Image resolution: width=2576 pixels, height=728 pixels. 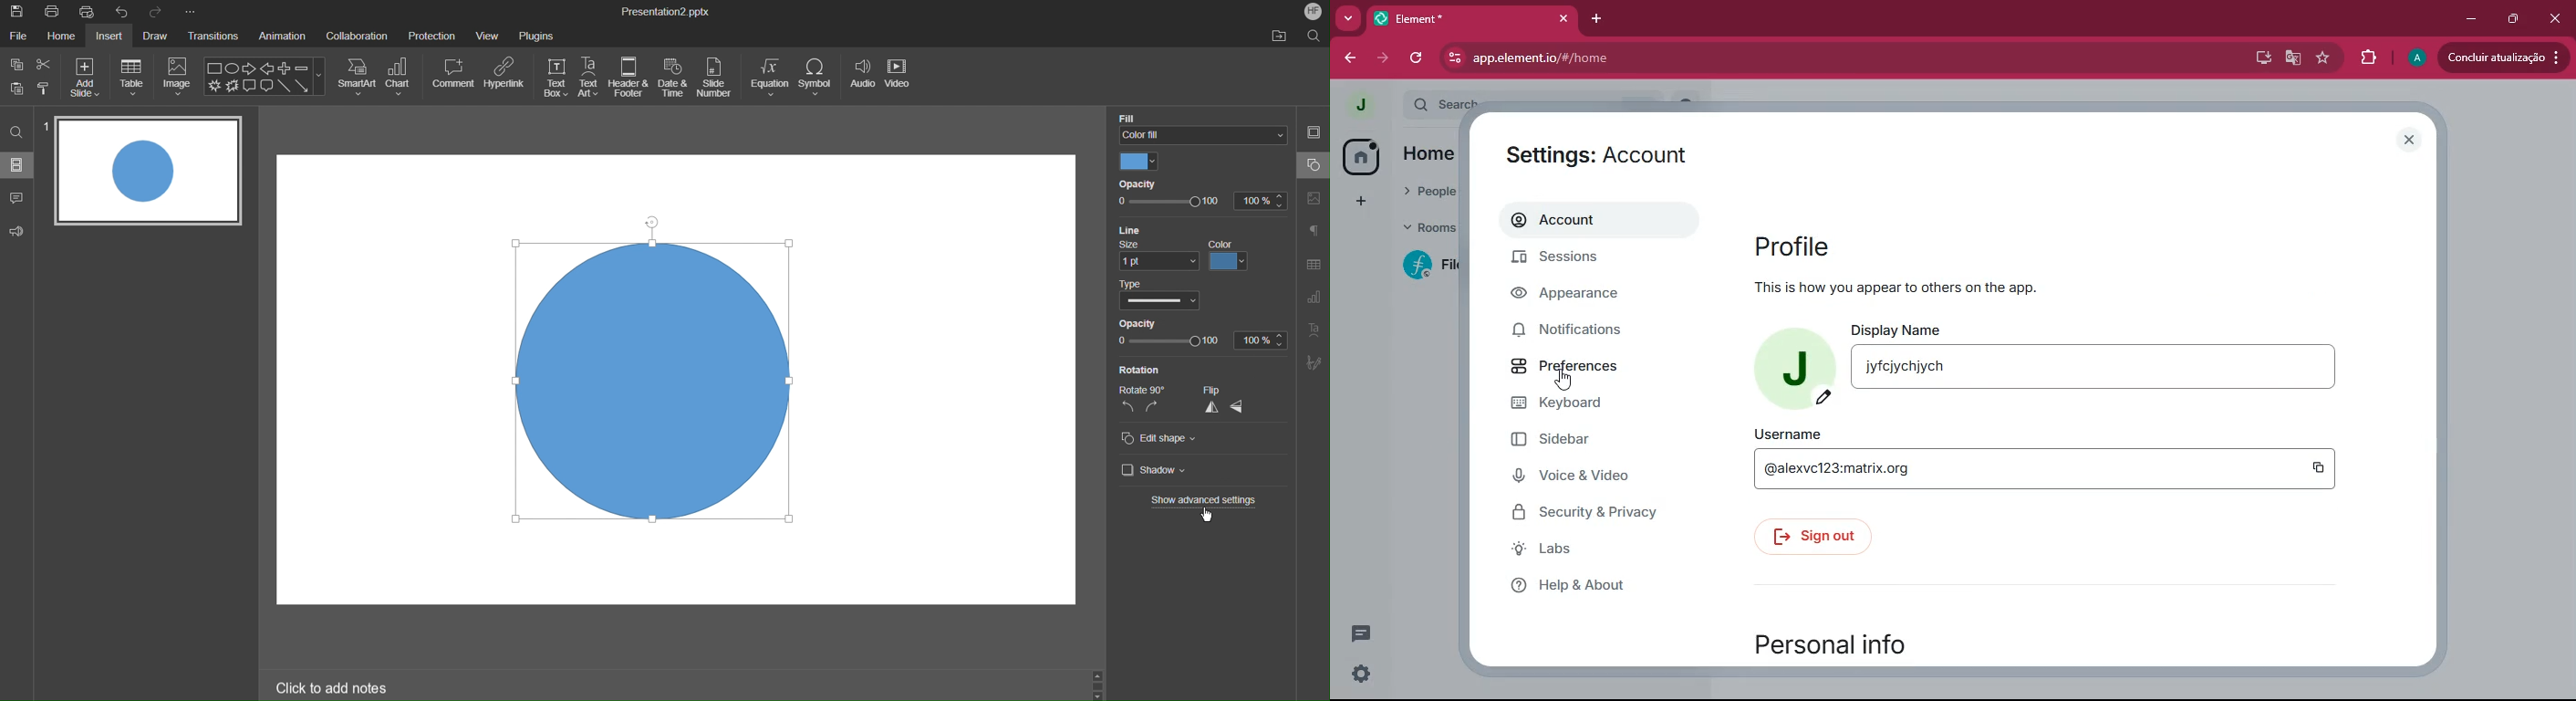 I want to click on 100%, so click(x=1262, y=339).